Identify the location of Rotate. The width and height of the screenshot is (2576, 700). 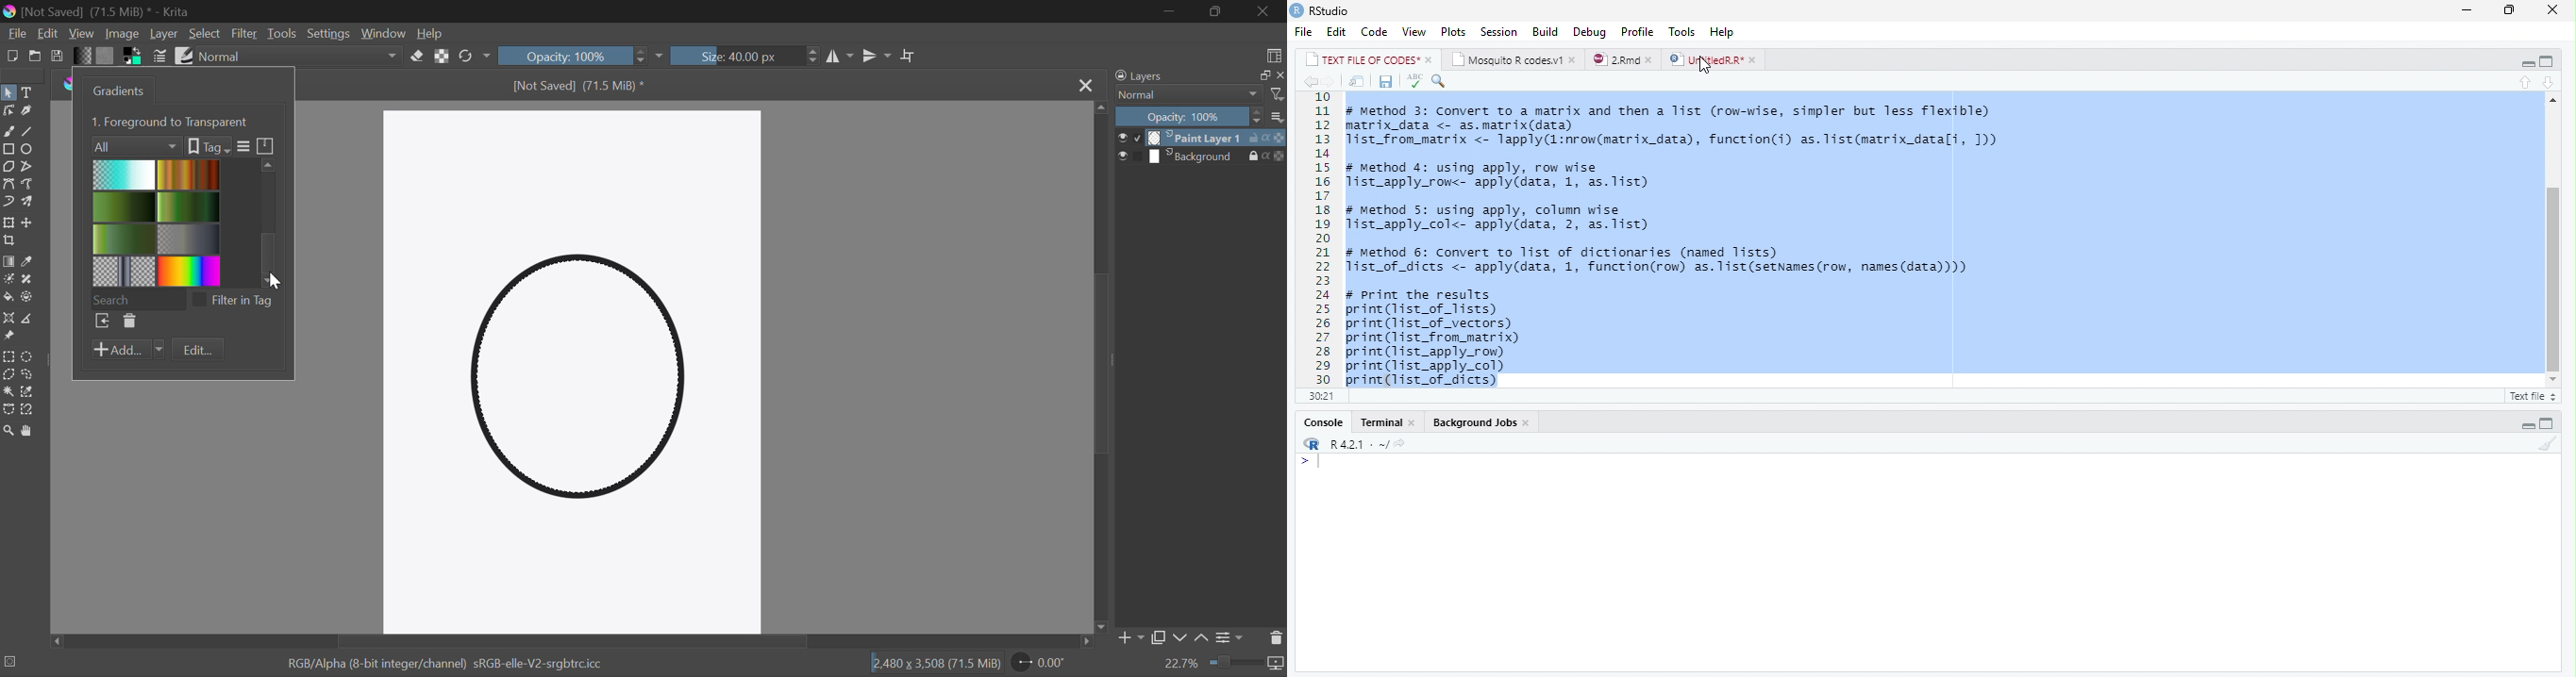
(474, 56).